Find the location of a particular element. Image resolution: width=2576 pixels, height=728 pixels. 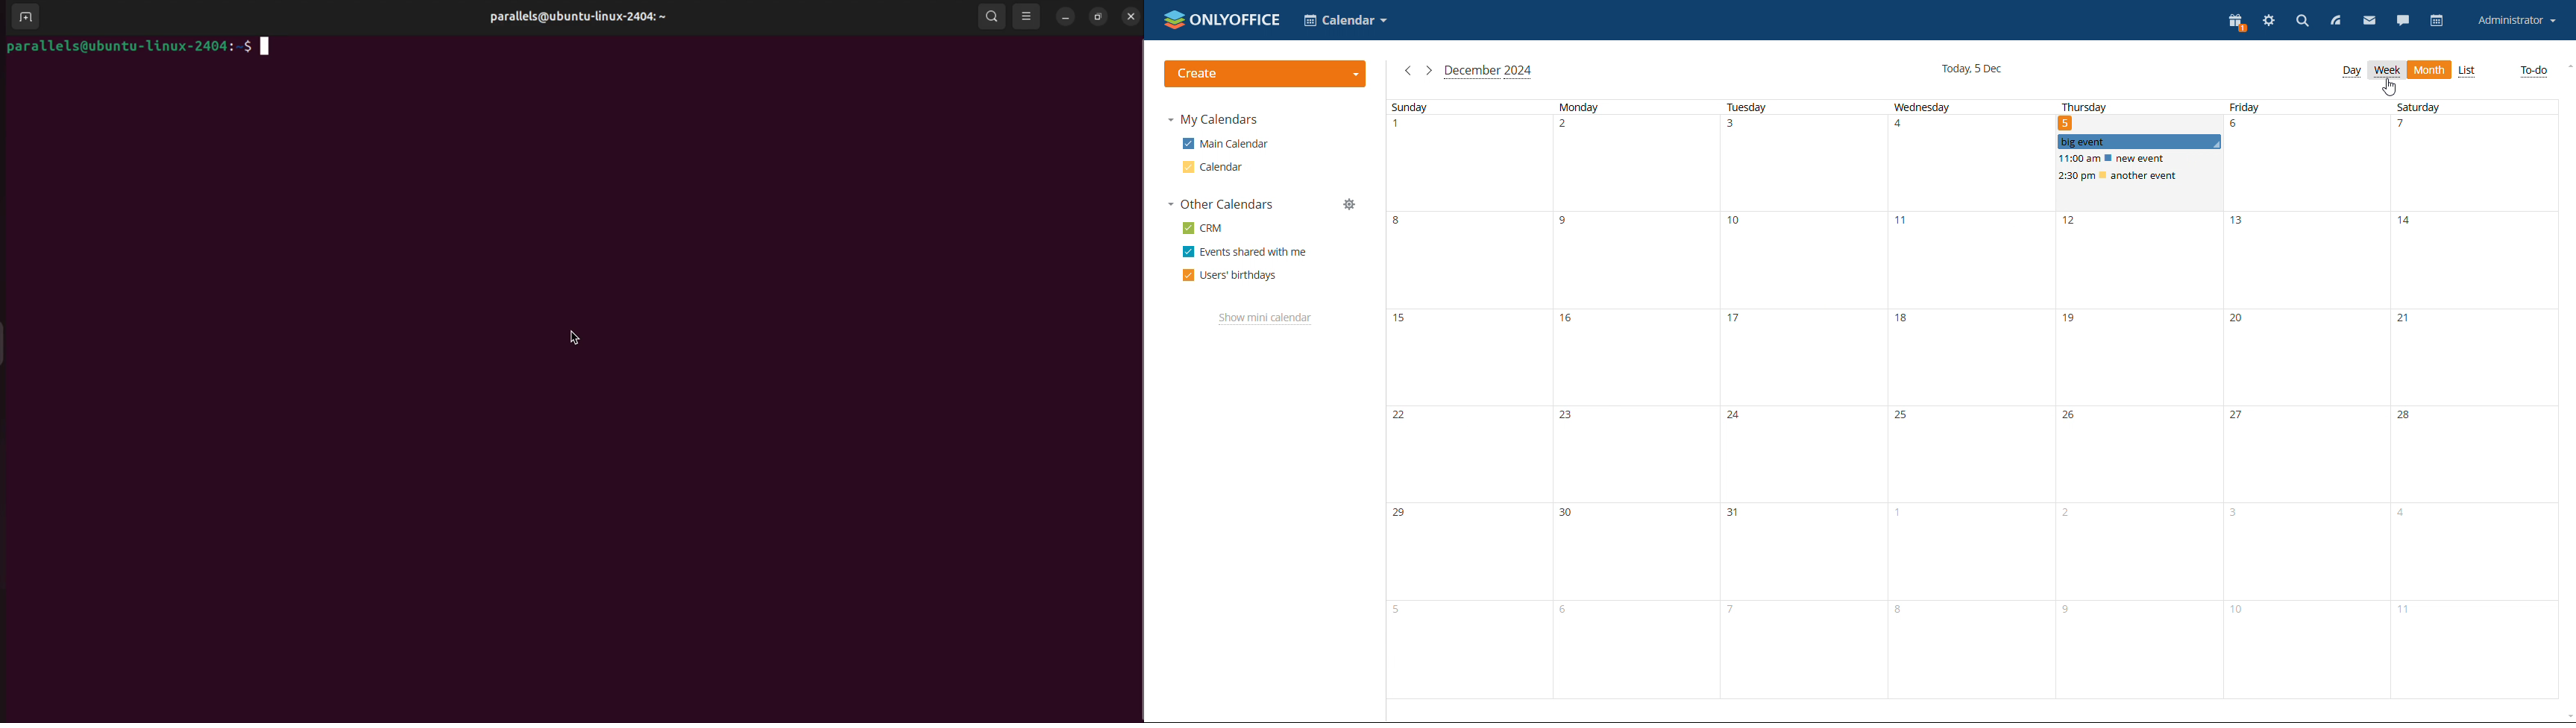

current month is located at coordinates (1488, 72).